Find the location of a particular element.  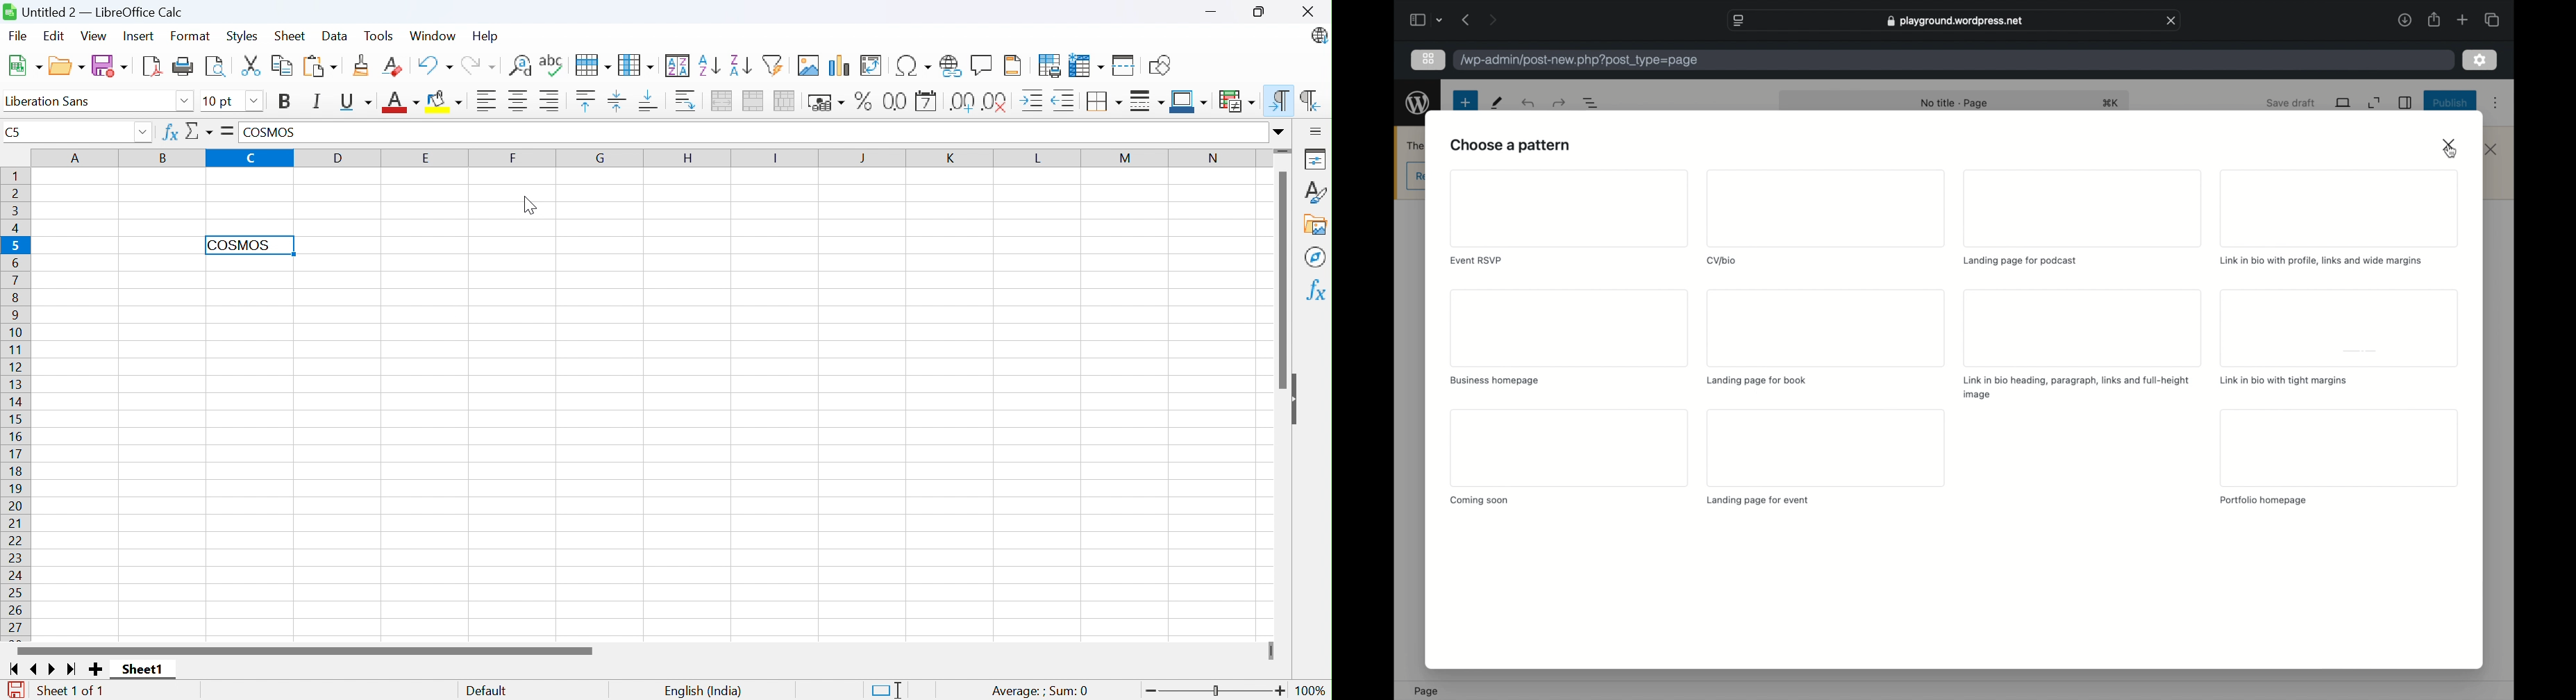

Border style is located at coordinates (1147, 101).